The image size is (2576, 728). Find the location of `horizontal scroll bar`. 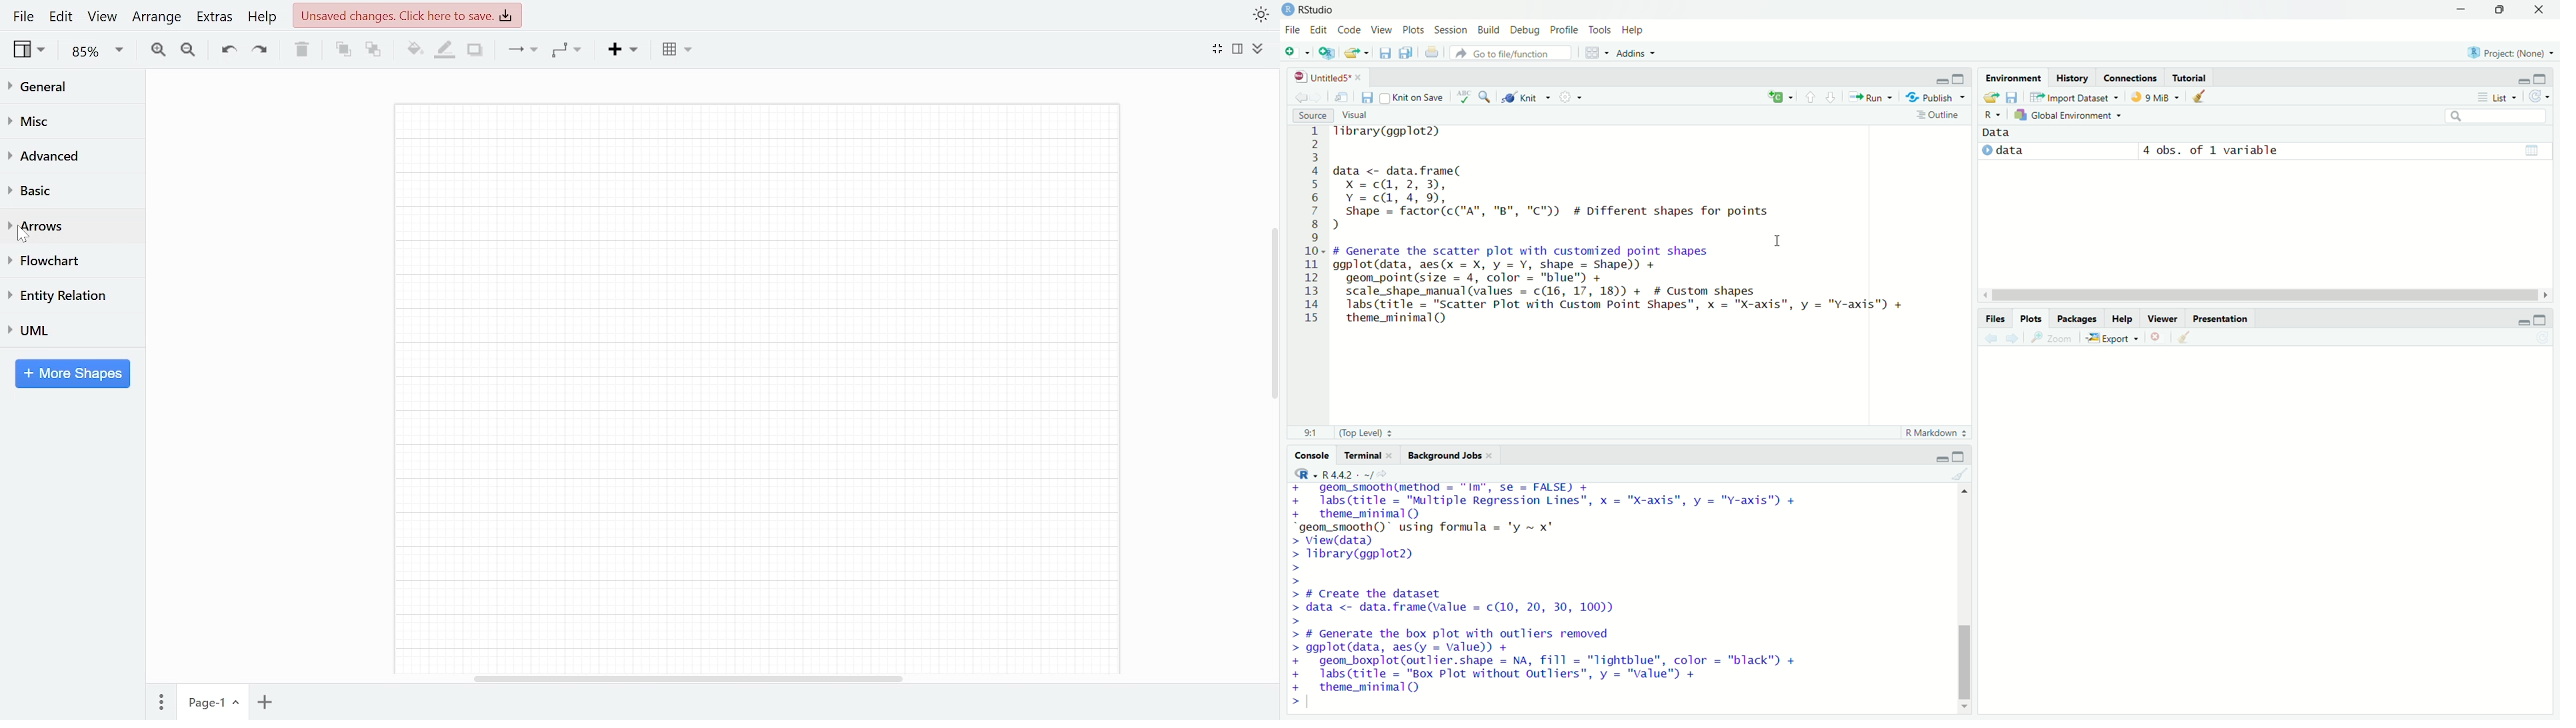

horizontal scroll bar is located at coordinates (2265, 295).